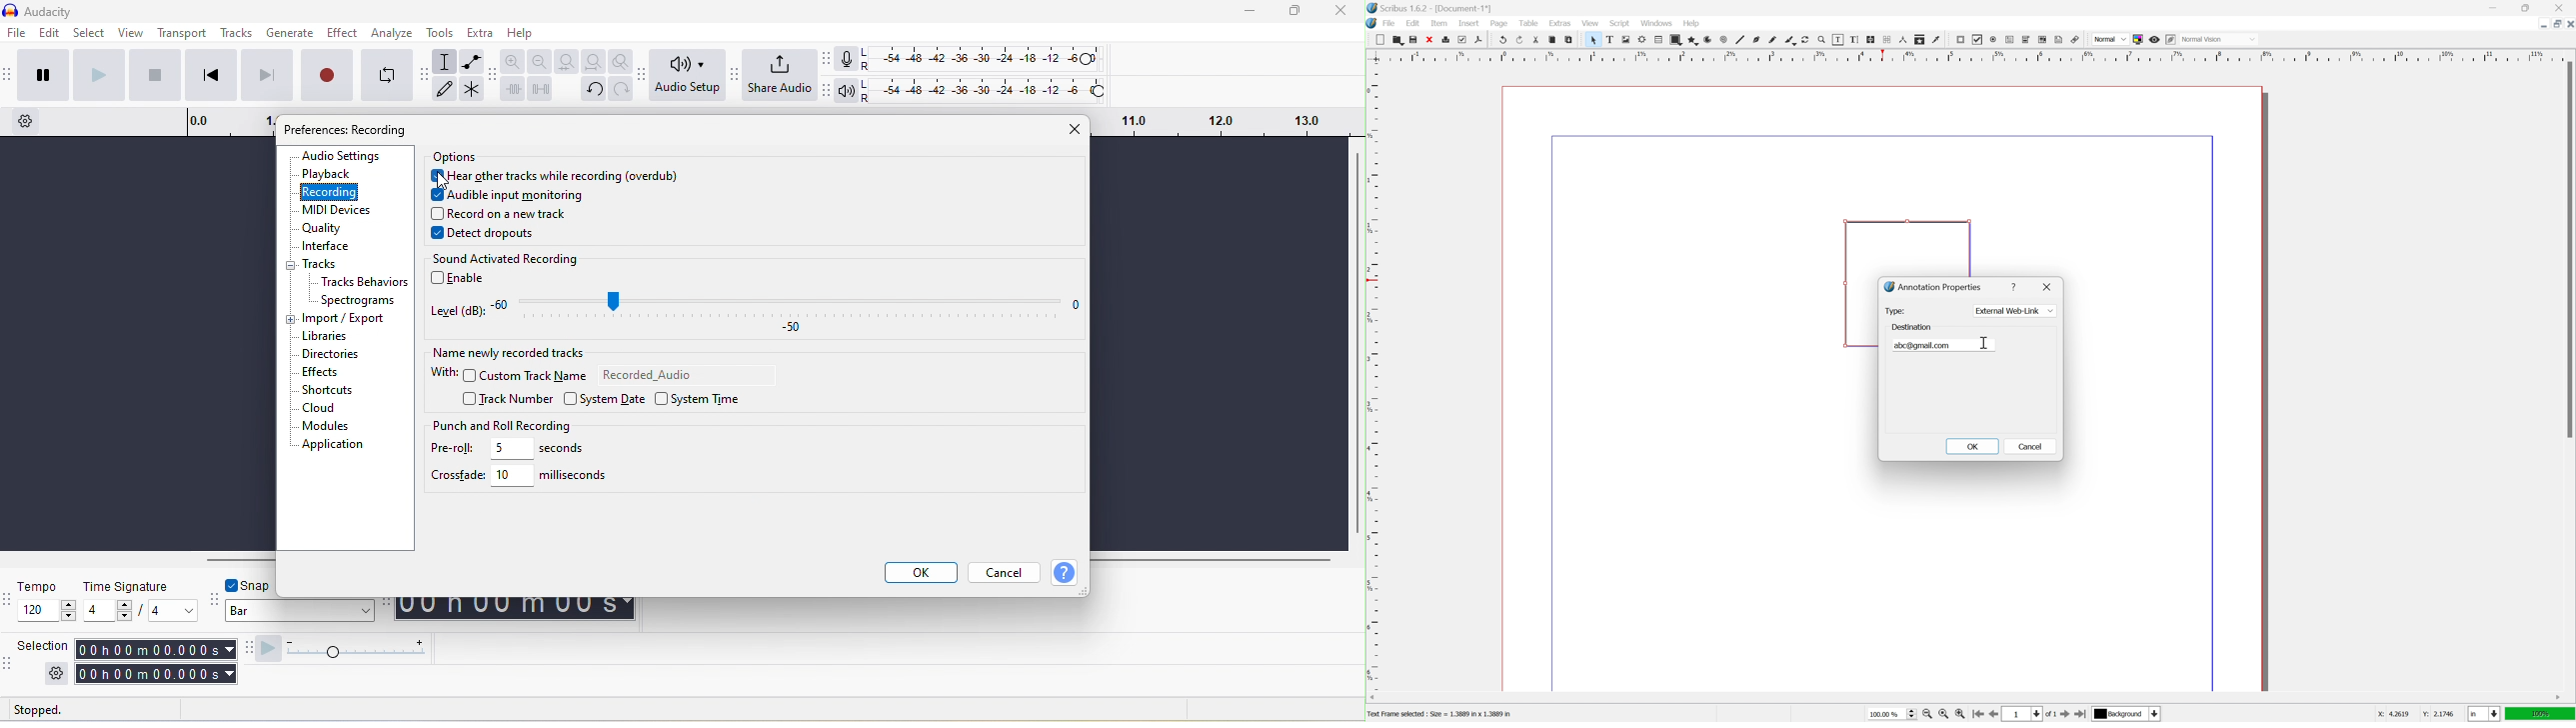 The width and height of the screenshot is (2576, 728). Describe the element at coordinates (1643, 39) in the screenshot. I see `render frame` at that location.